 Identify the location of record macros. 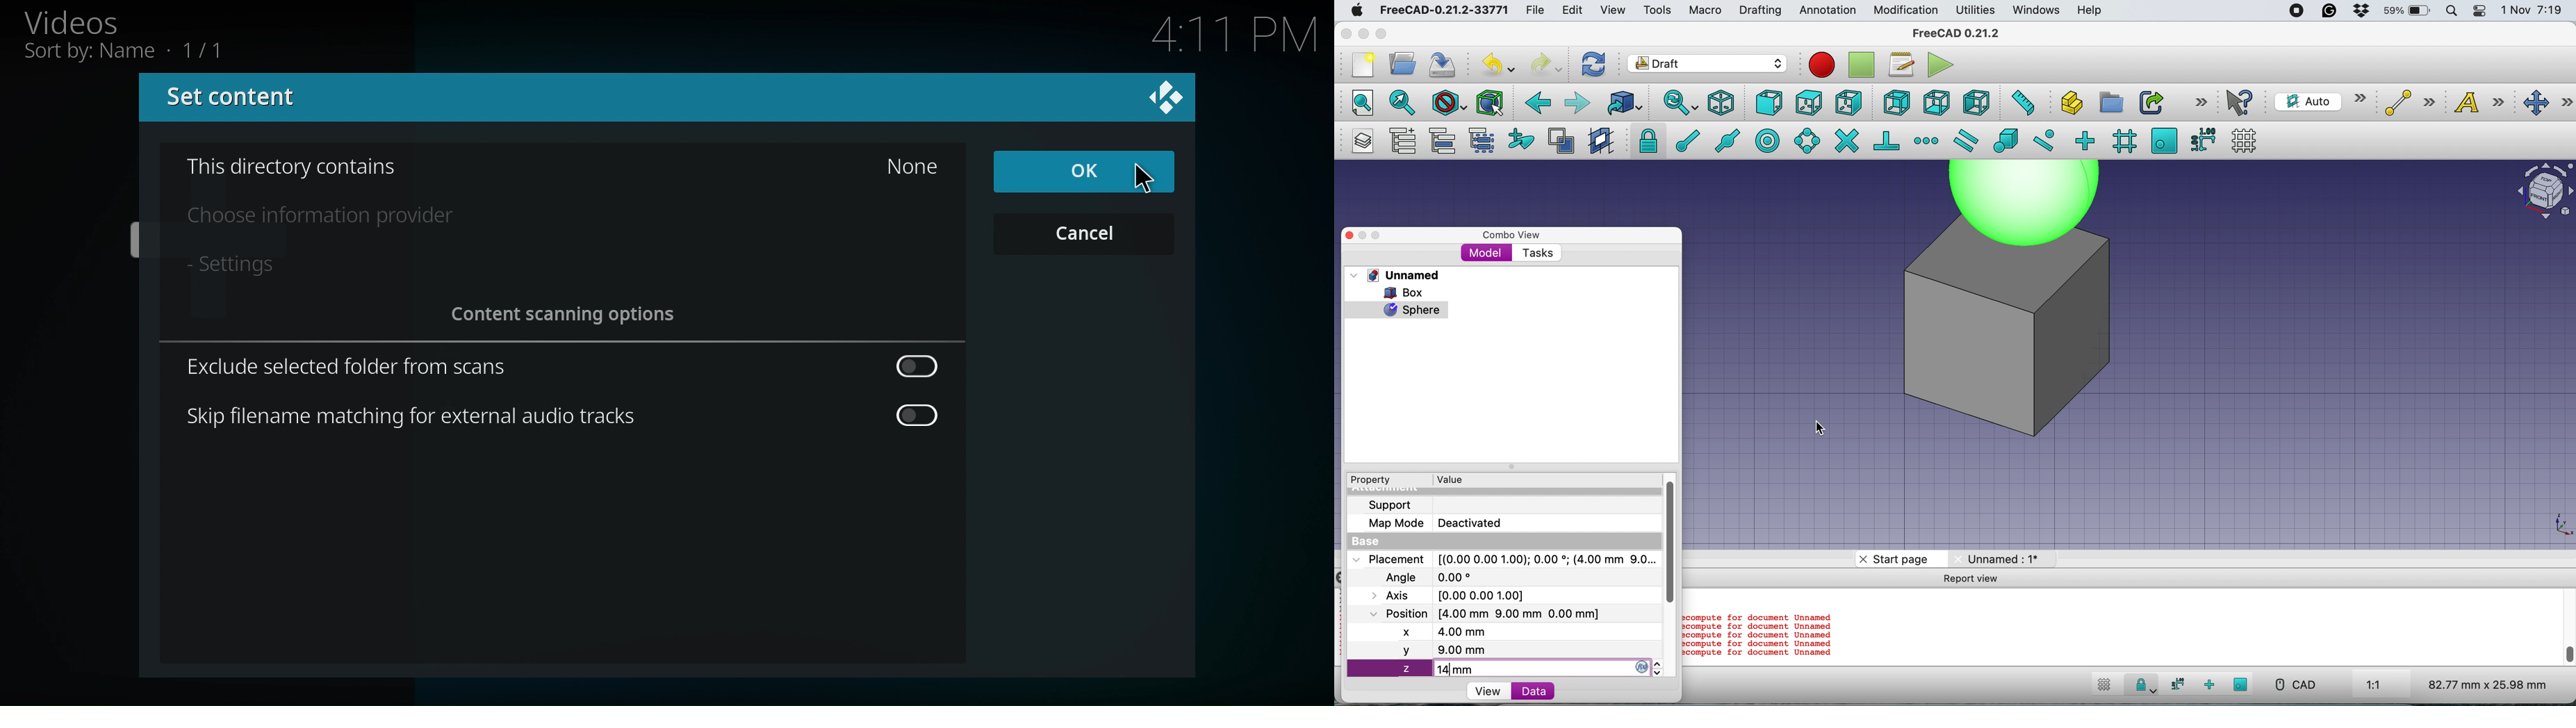
(1822, 65).